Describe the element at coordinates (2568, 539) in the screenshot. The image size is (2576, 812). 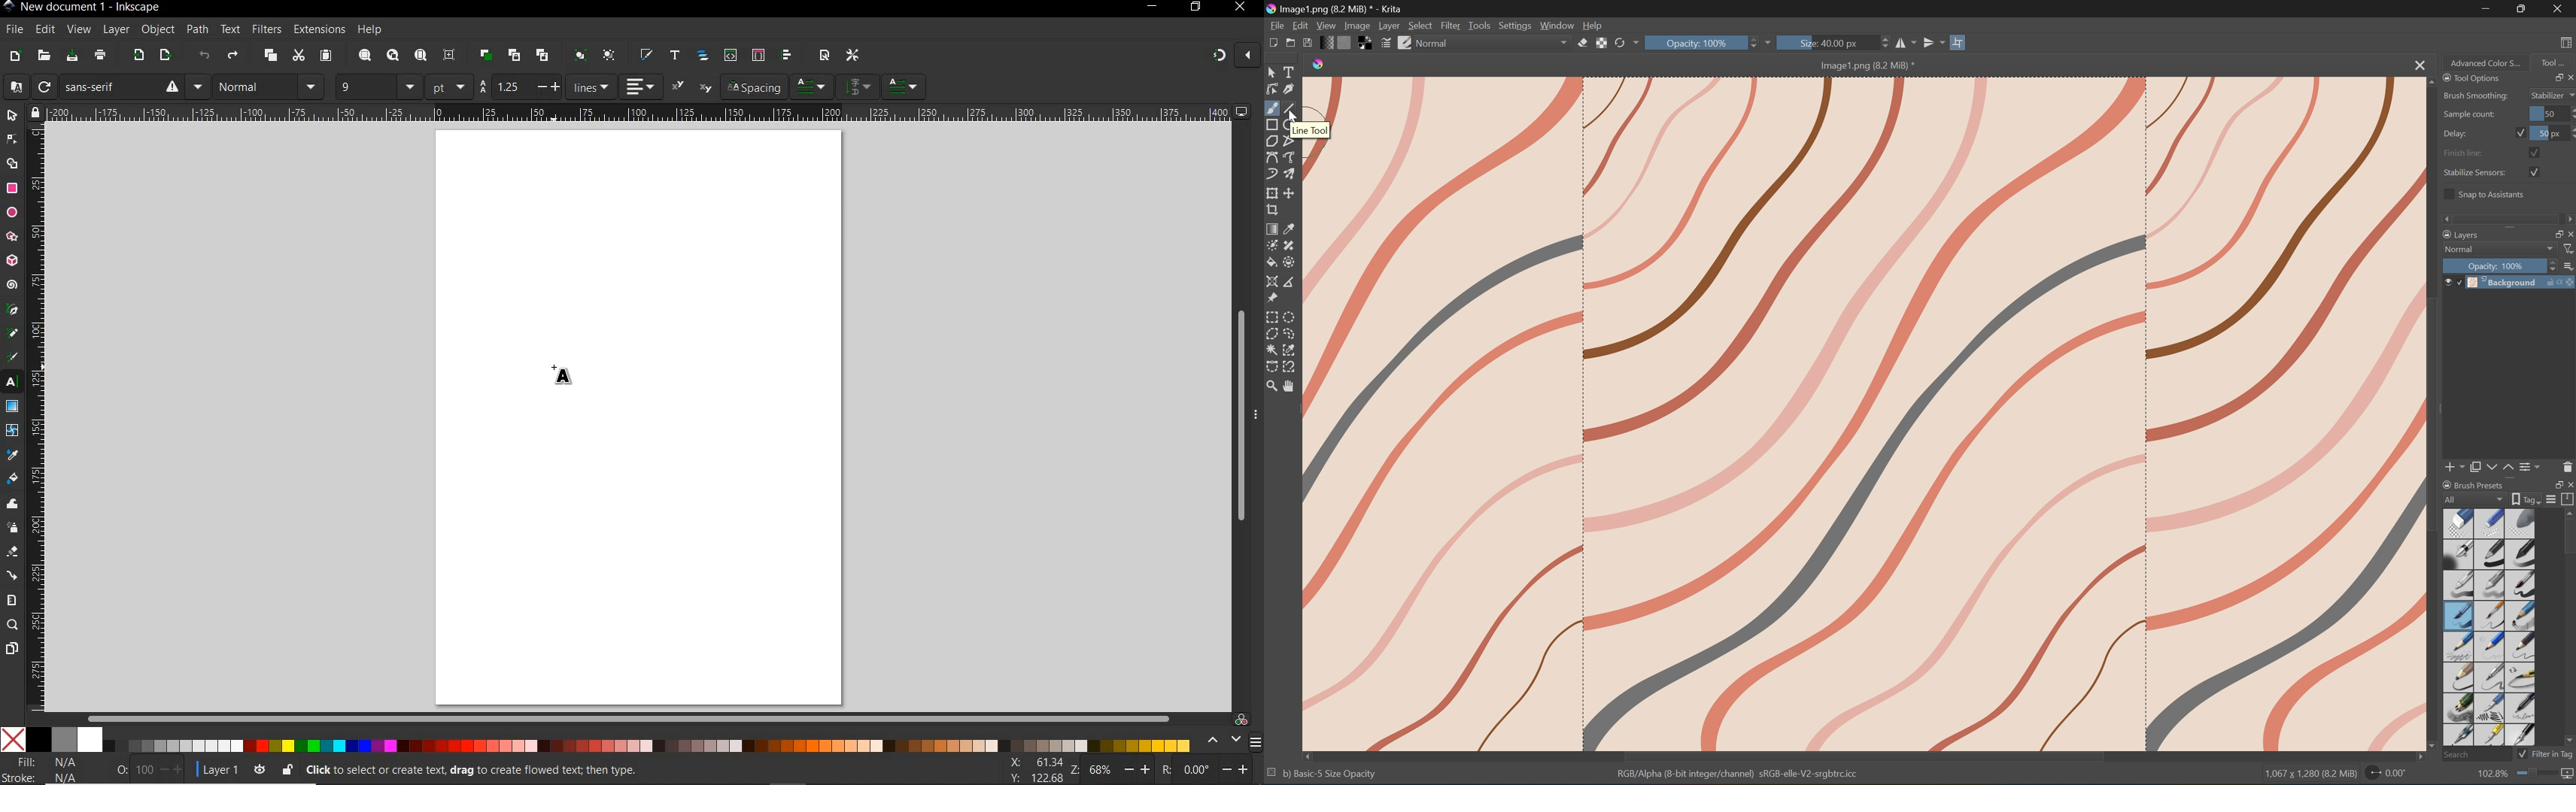
I see `Scroll Bar` at that location.